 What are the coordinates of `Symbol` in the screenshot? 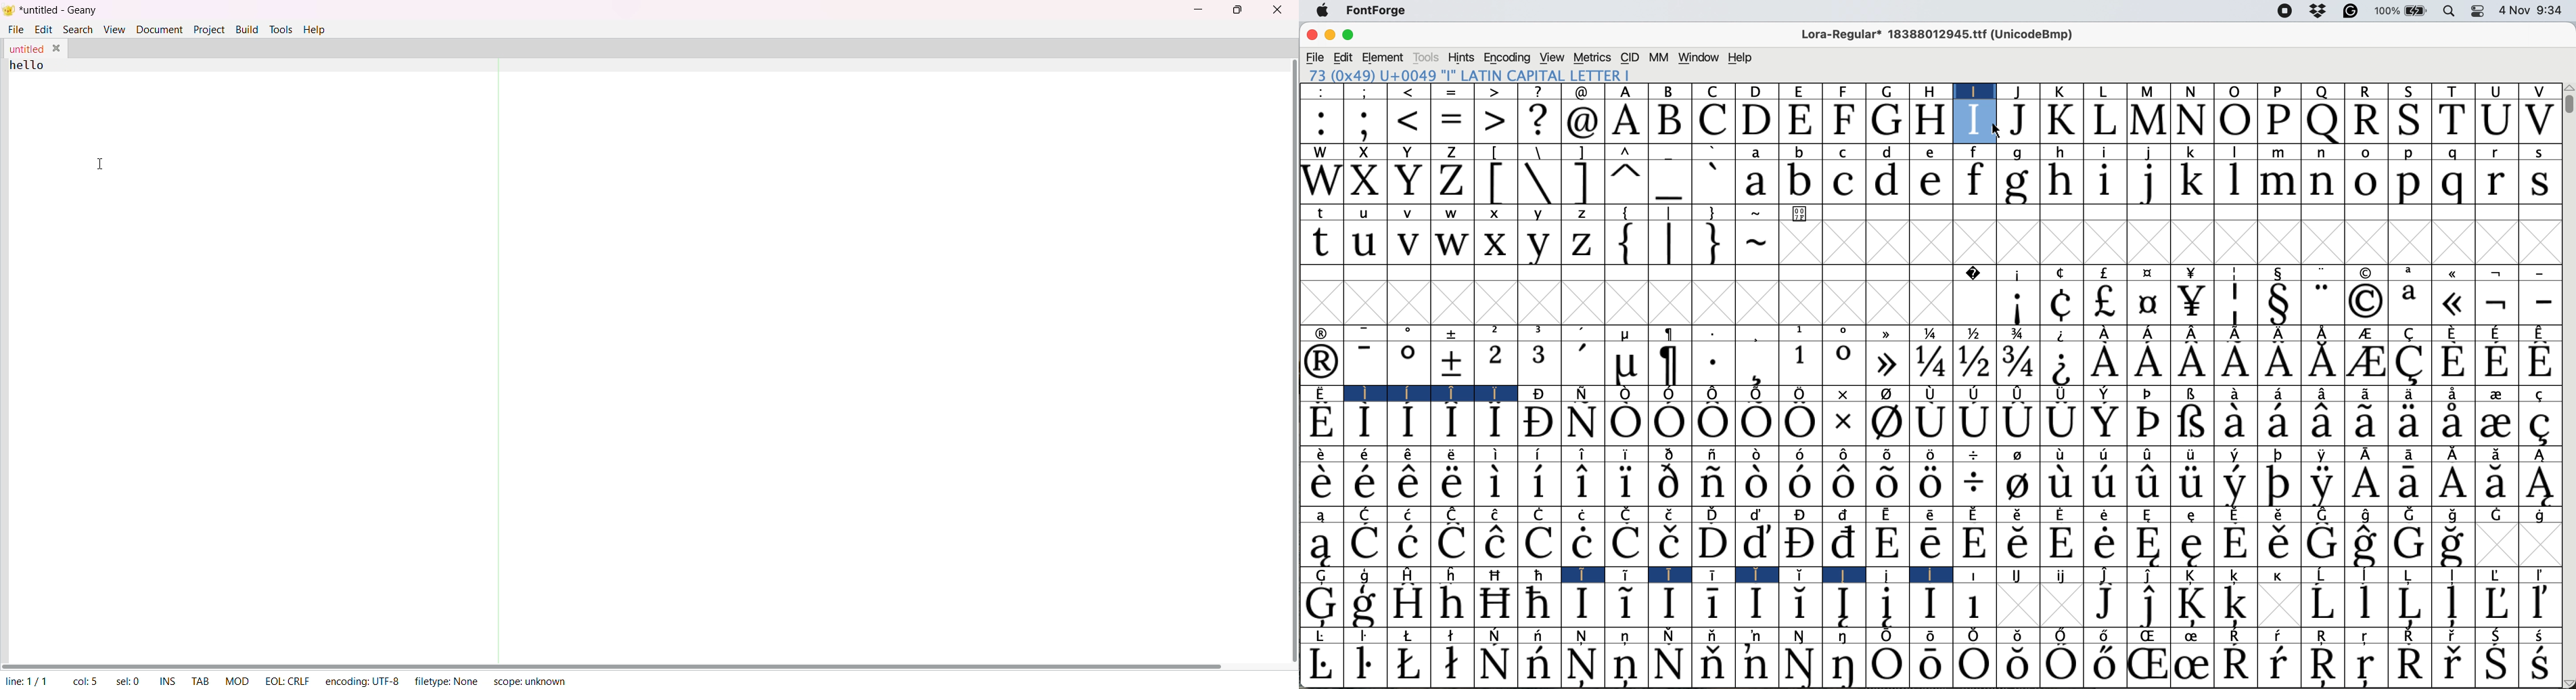 It's located at (1411, 514).